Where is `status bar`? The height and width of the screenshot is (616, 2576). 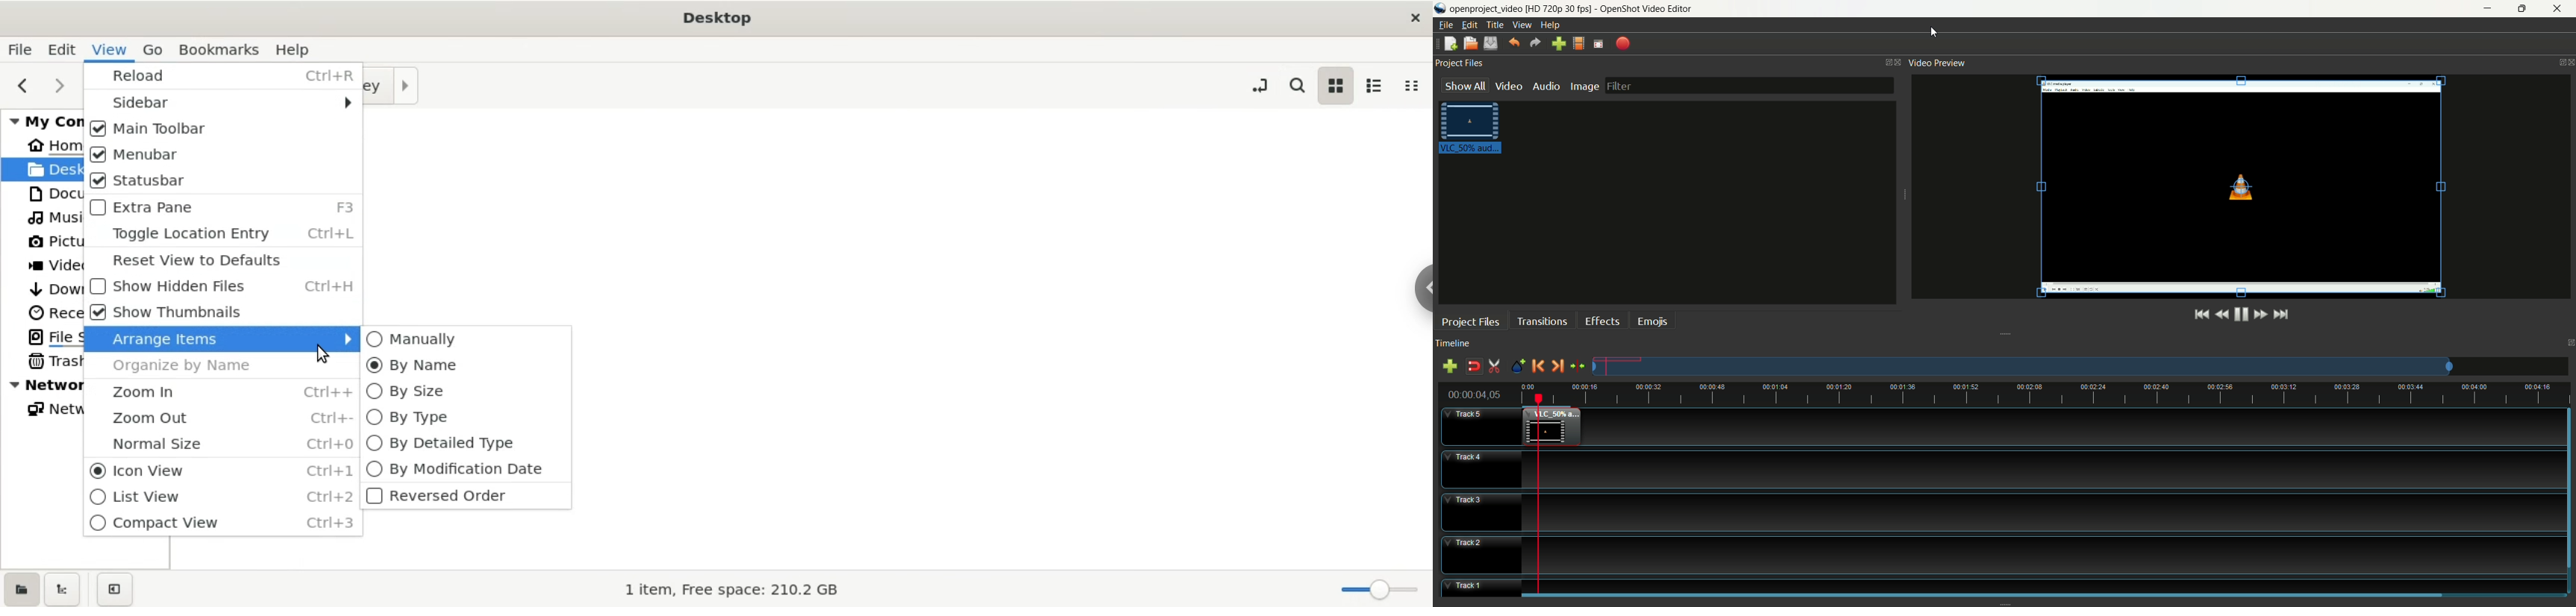 status bar is located at coordinates (222, 181).